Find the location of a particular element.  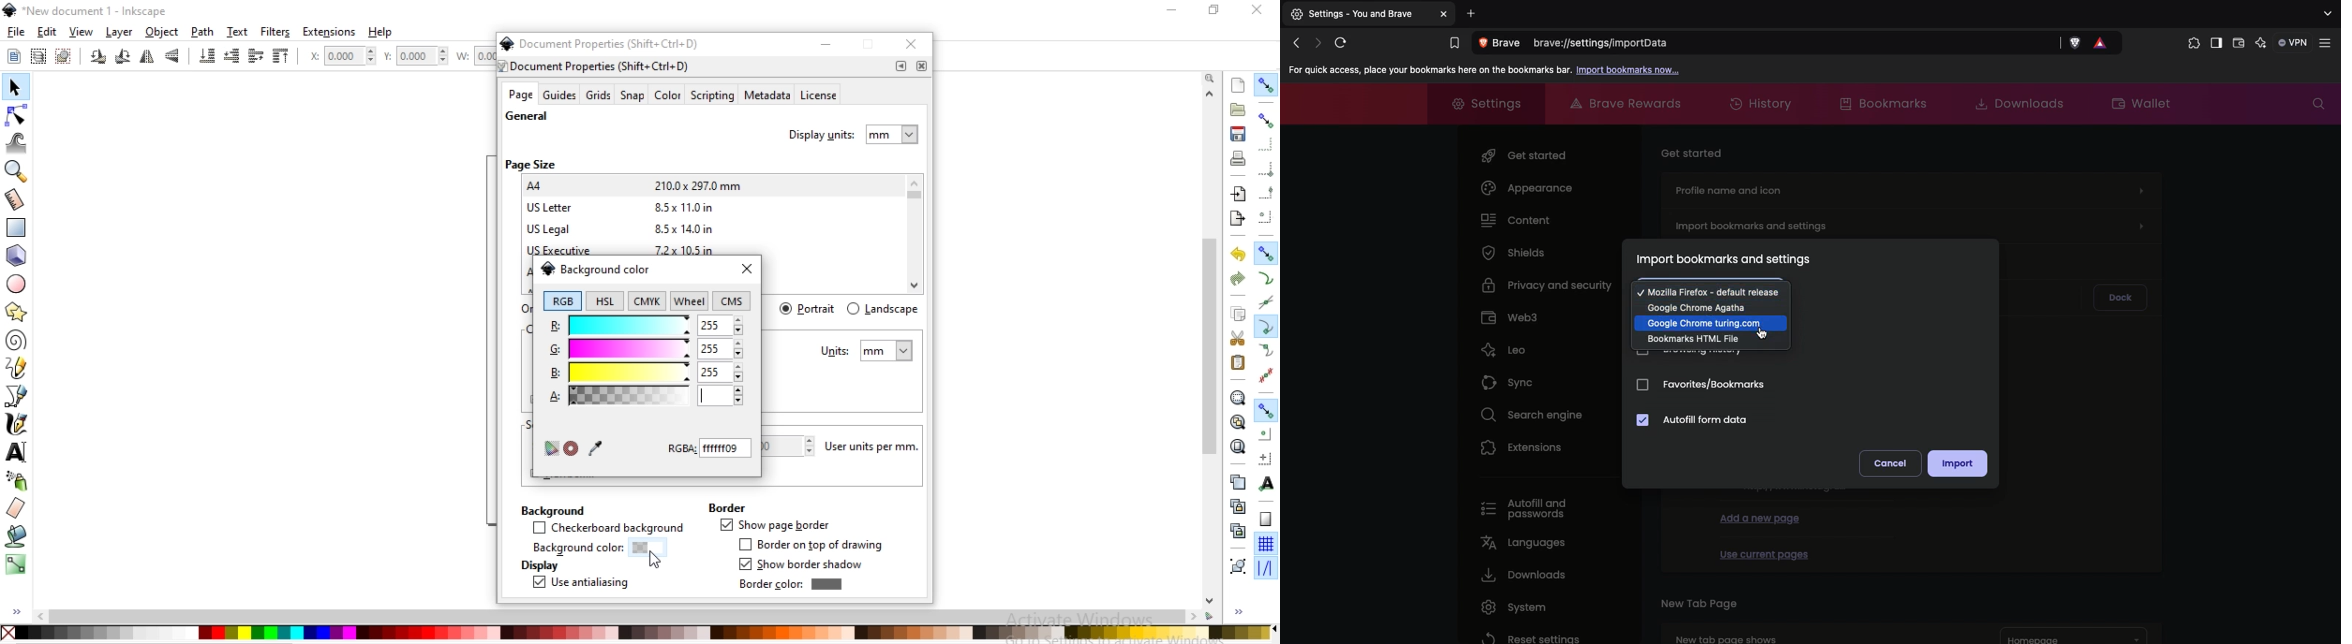

create reectangle or squares is located at coordinates (16, 226).